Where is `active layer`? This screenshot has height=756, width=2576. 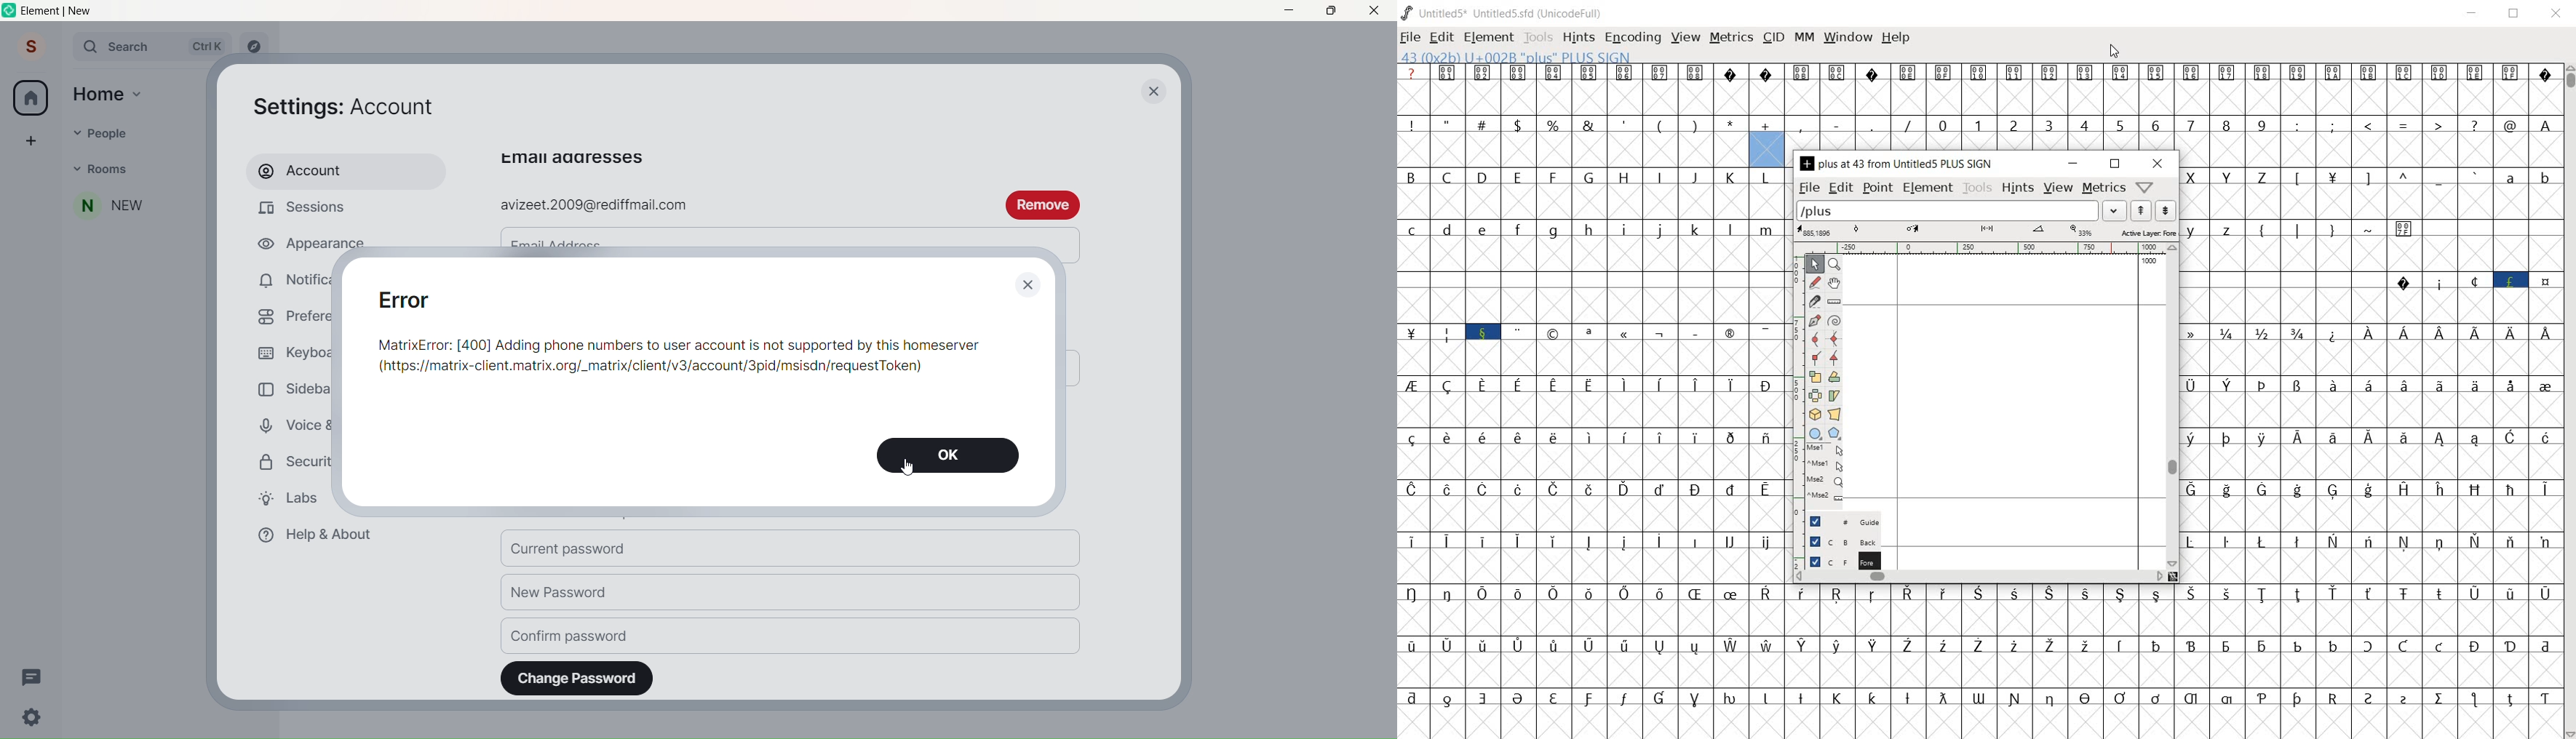
active layer is located at coordinates (1985, 231).